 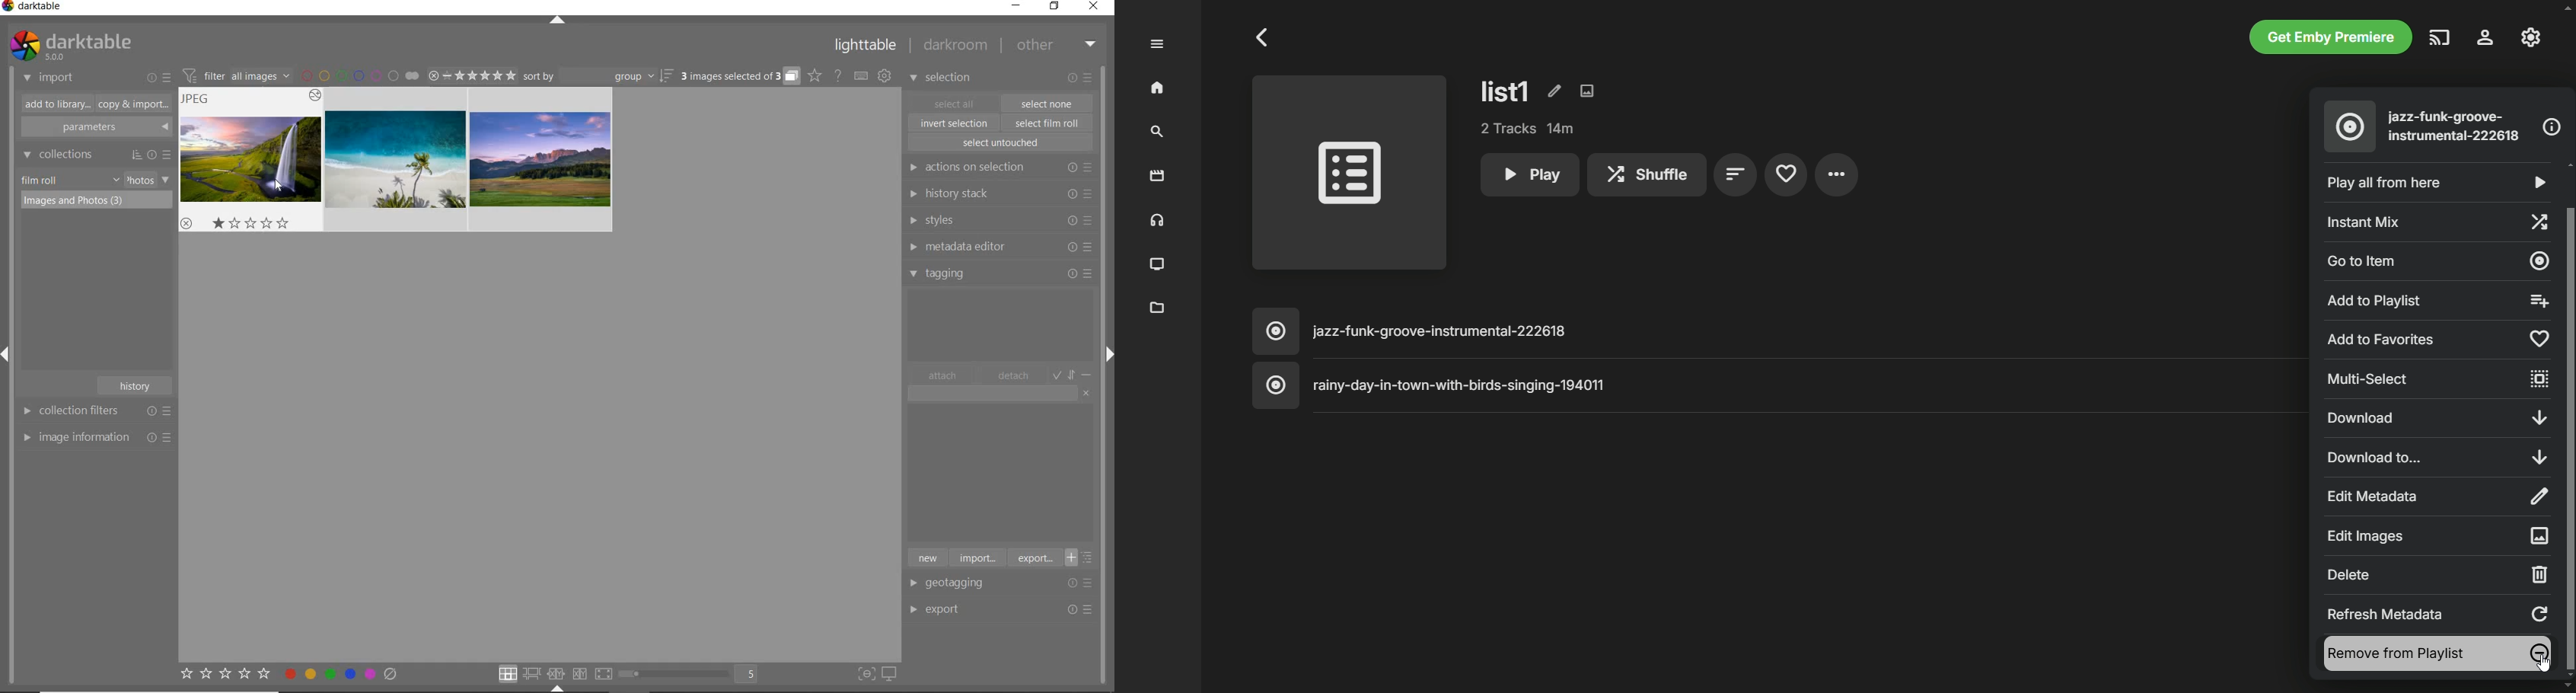 What do you see at coordinates (943, 375) in the screenshot?
I see `attach` at bounding box center [943, 375].